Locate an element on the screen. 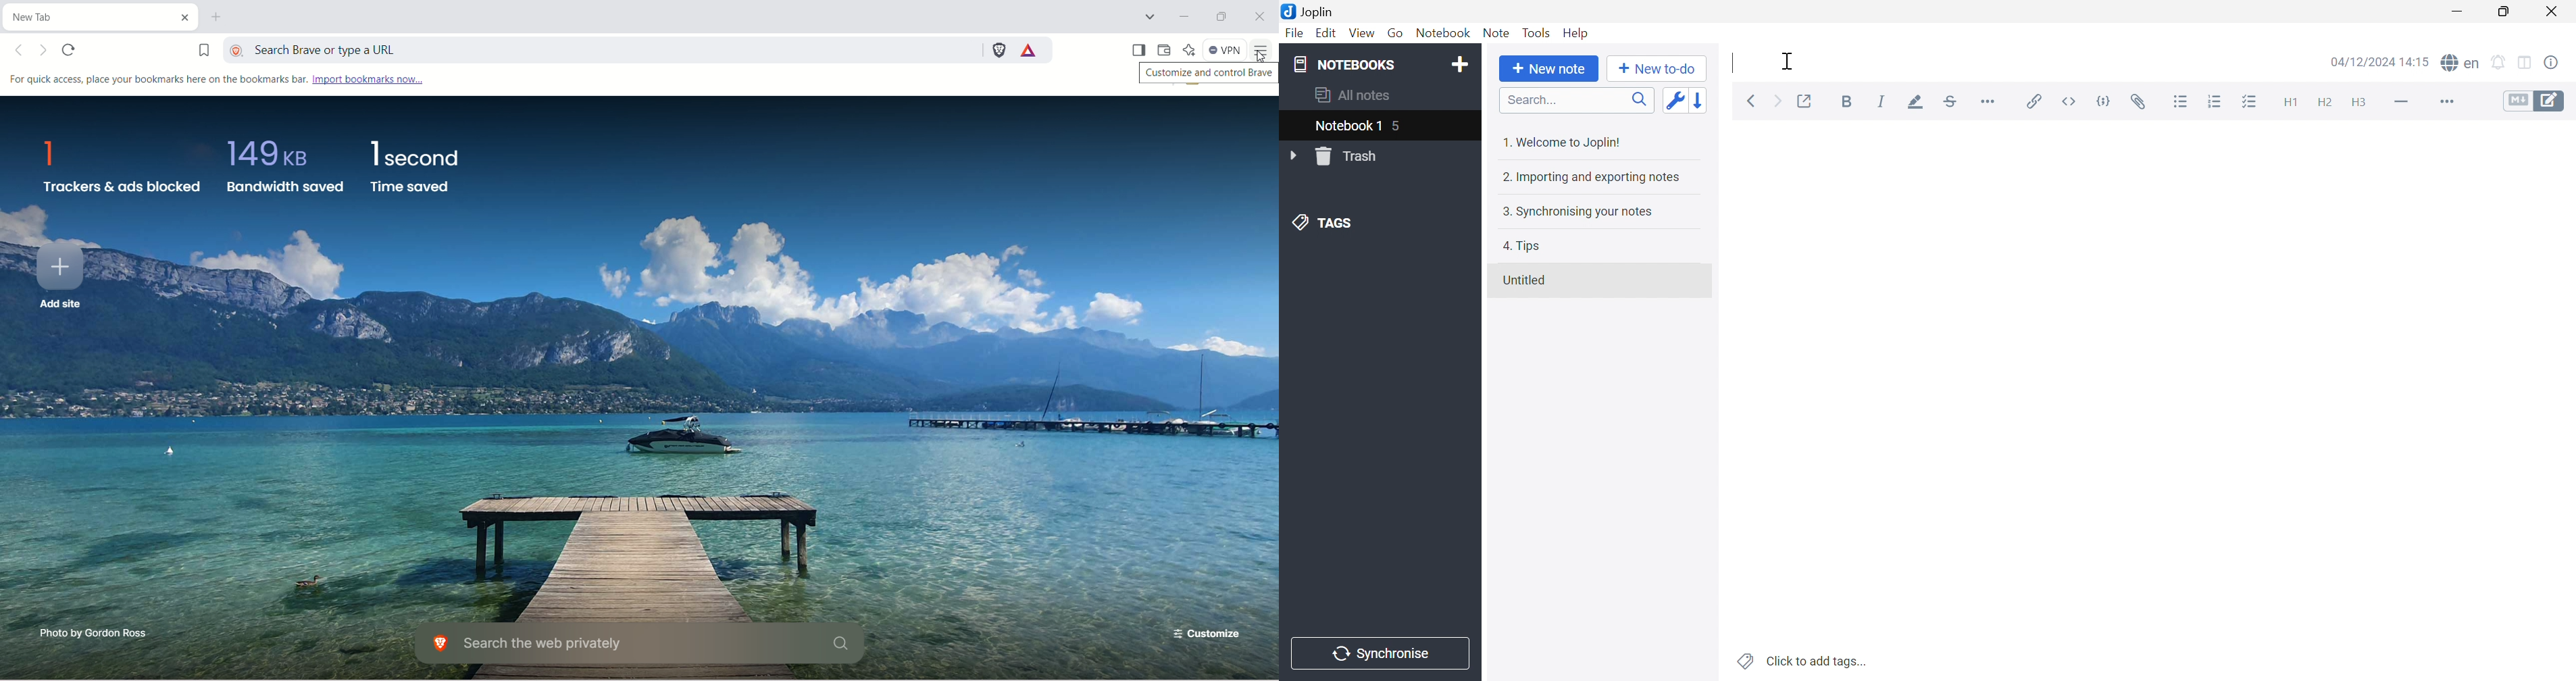 This screenshot has width=2576, height=700. Note is located at coordinates (1496, 33).